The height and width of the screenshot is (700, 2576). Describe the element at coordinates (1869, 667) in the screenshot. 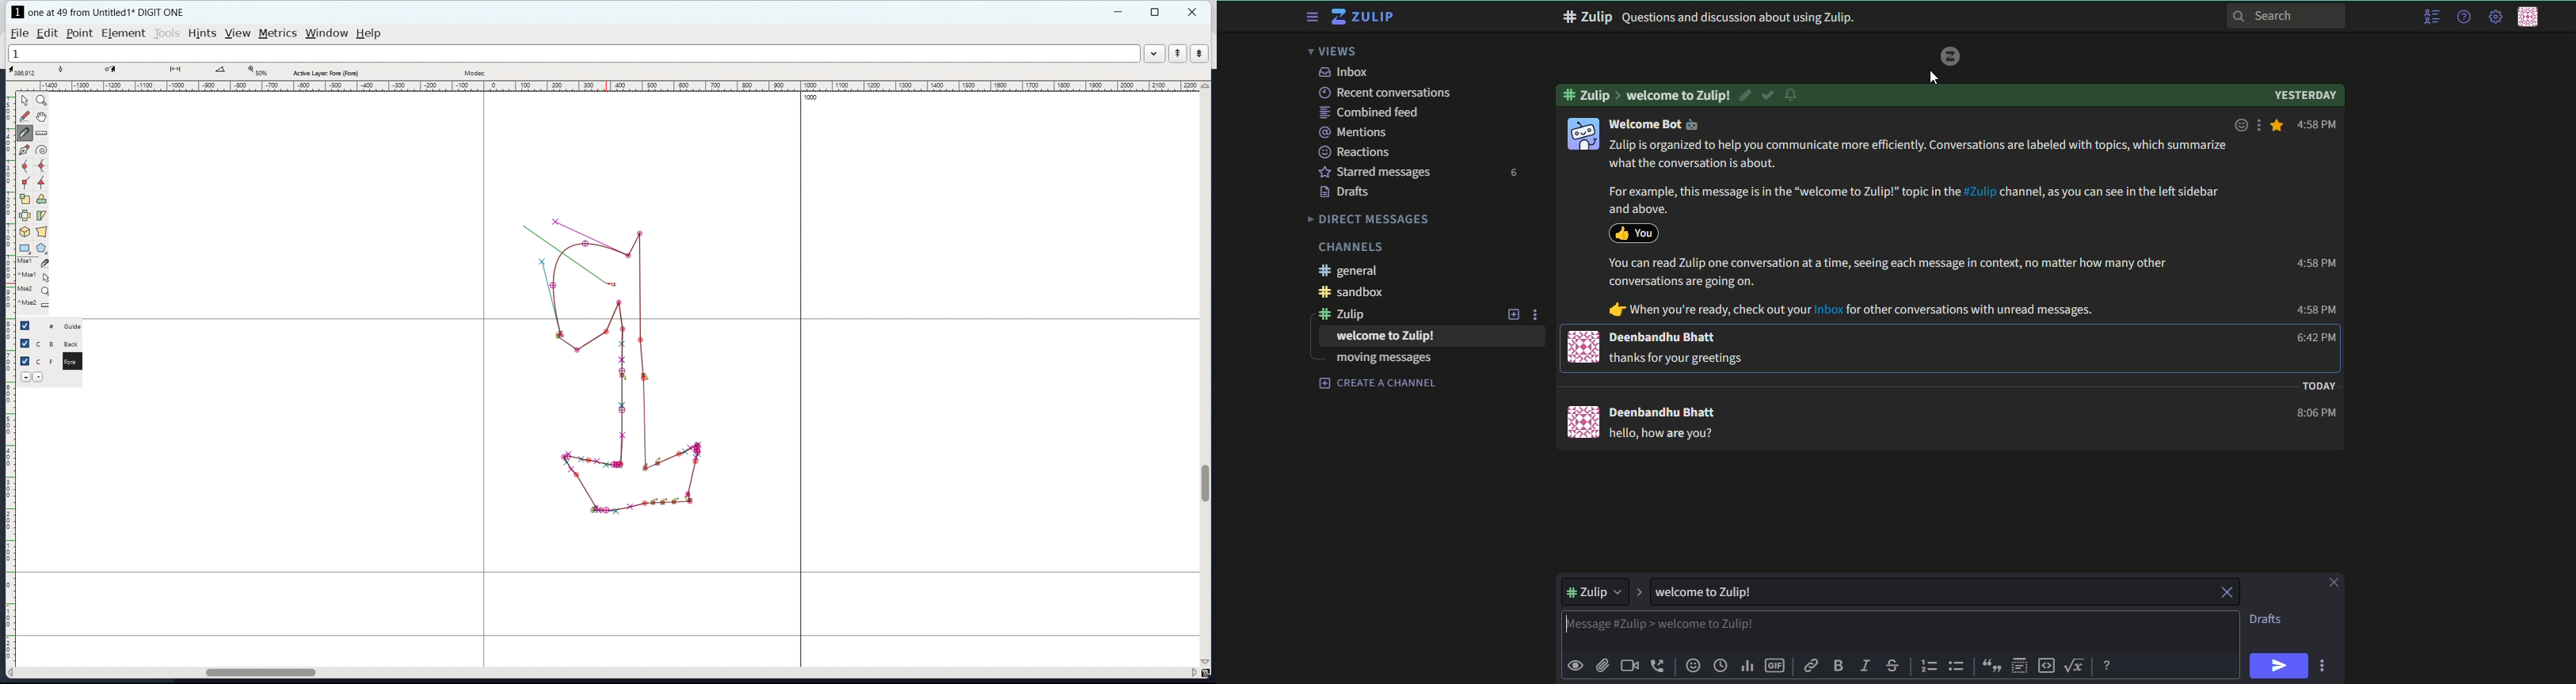

I see `italic` at that location.